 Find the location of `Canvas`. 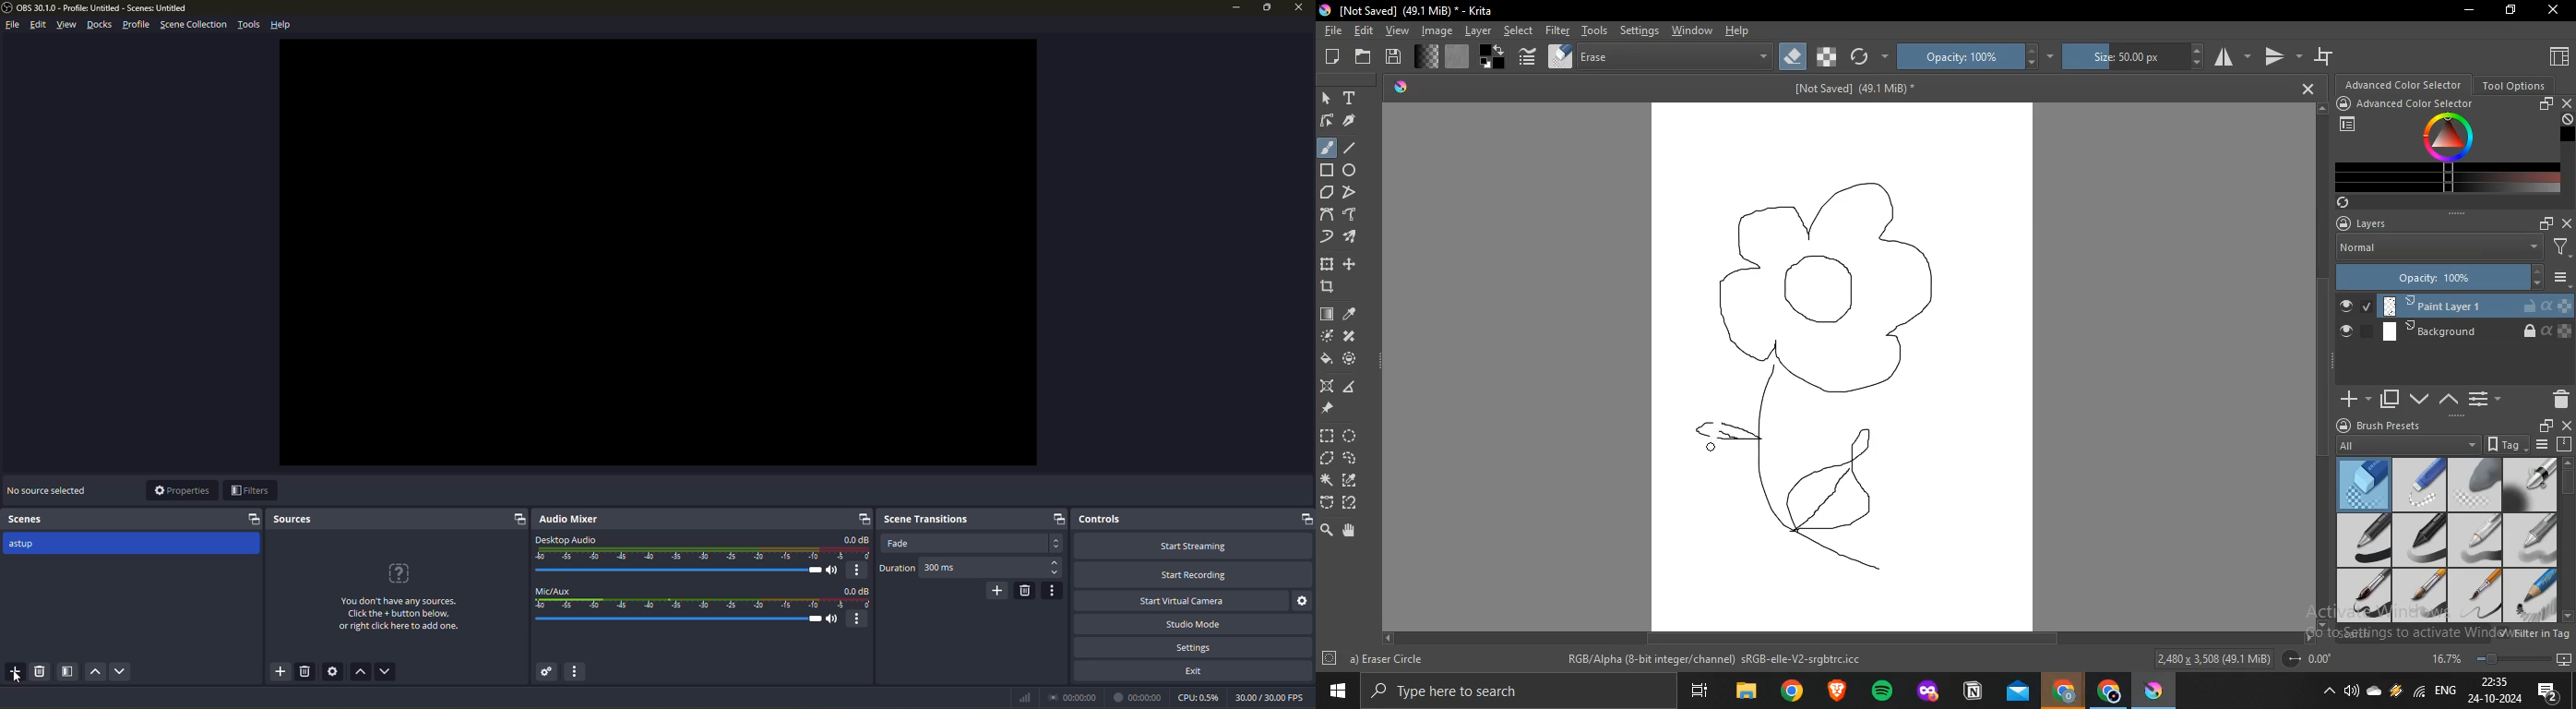

Canvas is located at coordinates (1843, 366).